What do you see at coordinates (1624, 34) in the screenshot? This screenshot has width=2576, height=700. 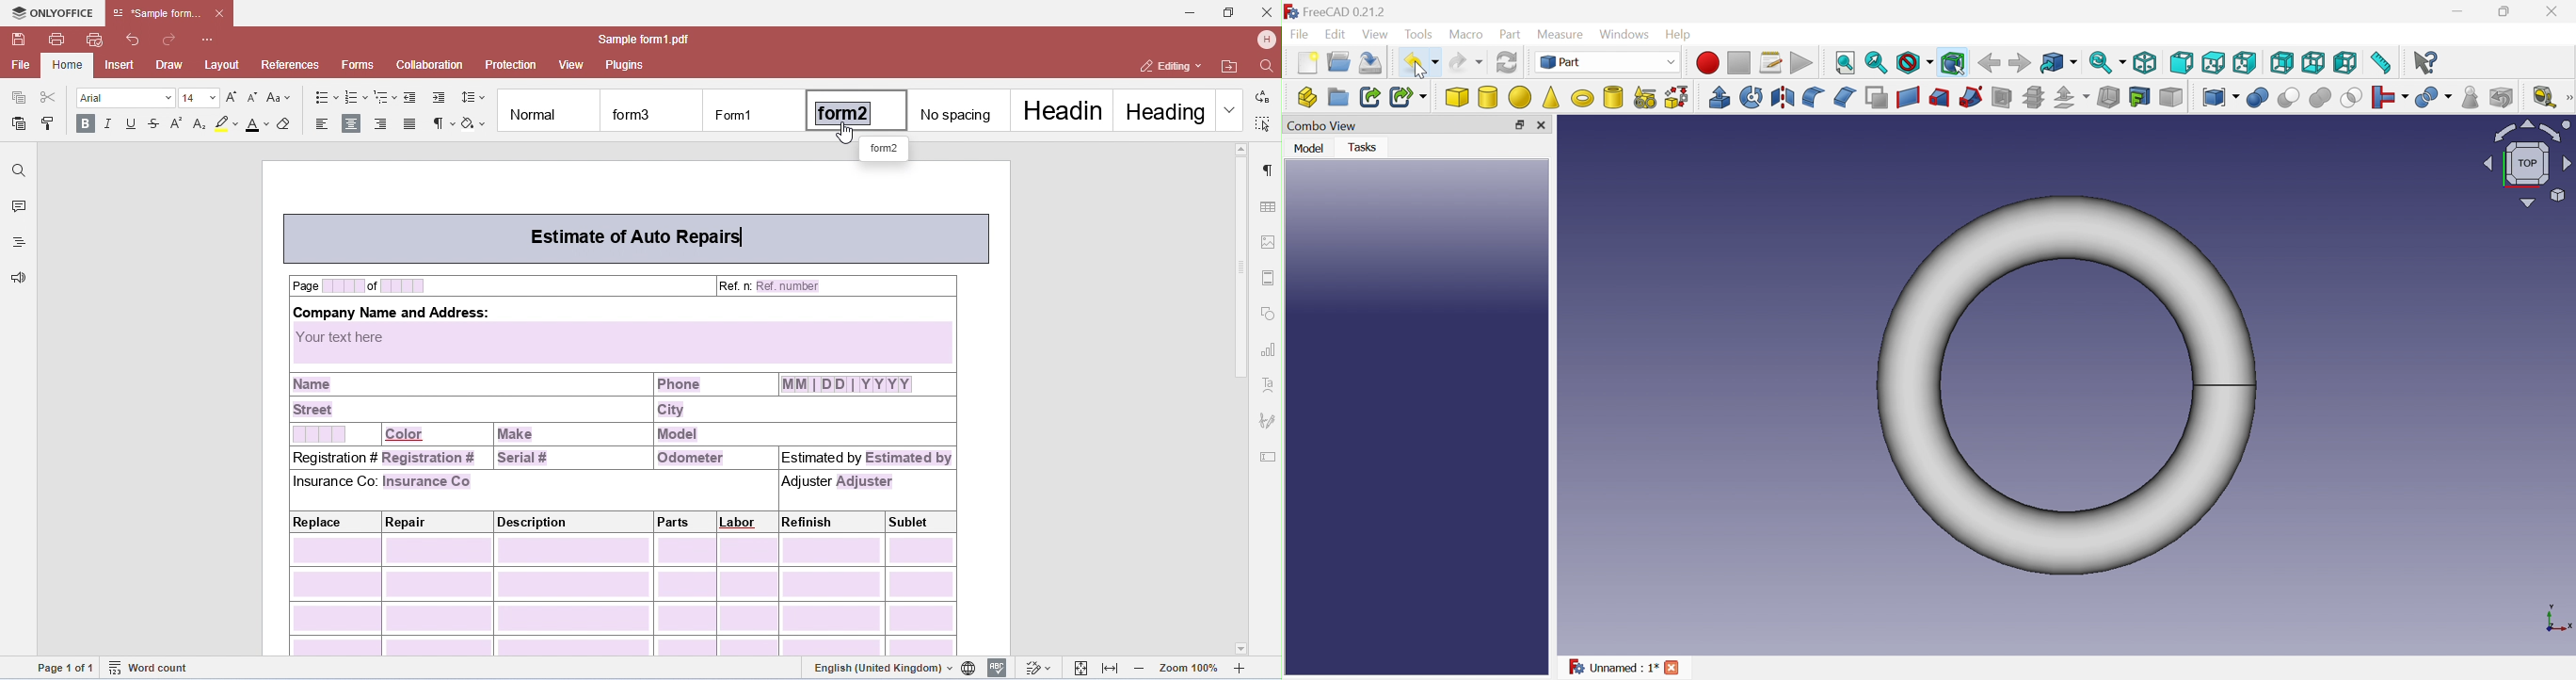 I see `Windows` at bounding box center [1624, 34].